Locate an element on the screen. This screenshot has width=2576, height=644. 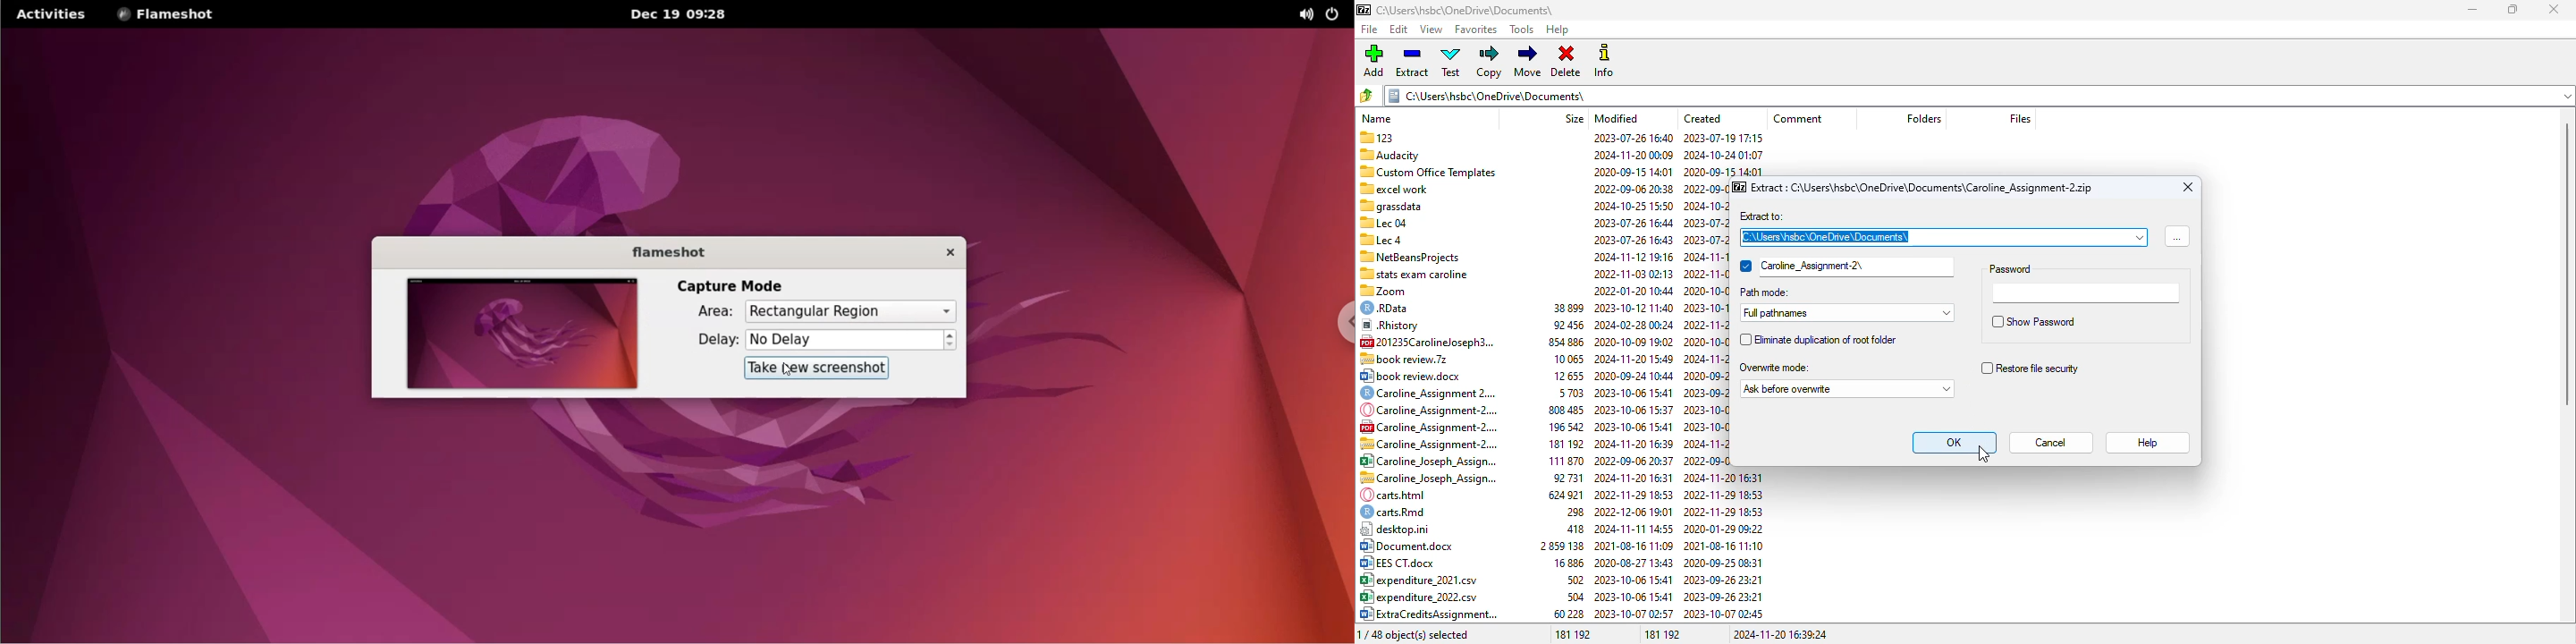
overwrite mode is located at coordinates (1774, 367).